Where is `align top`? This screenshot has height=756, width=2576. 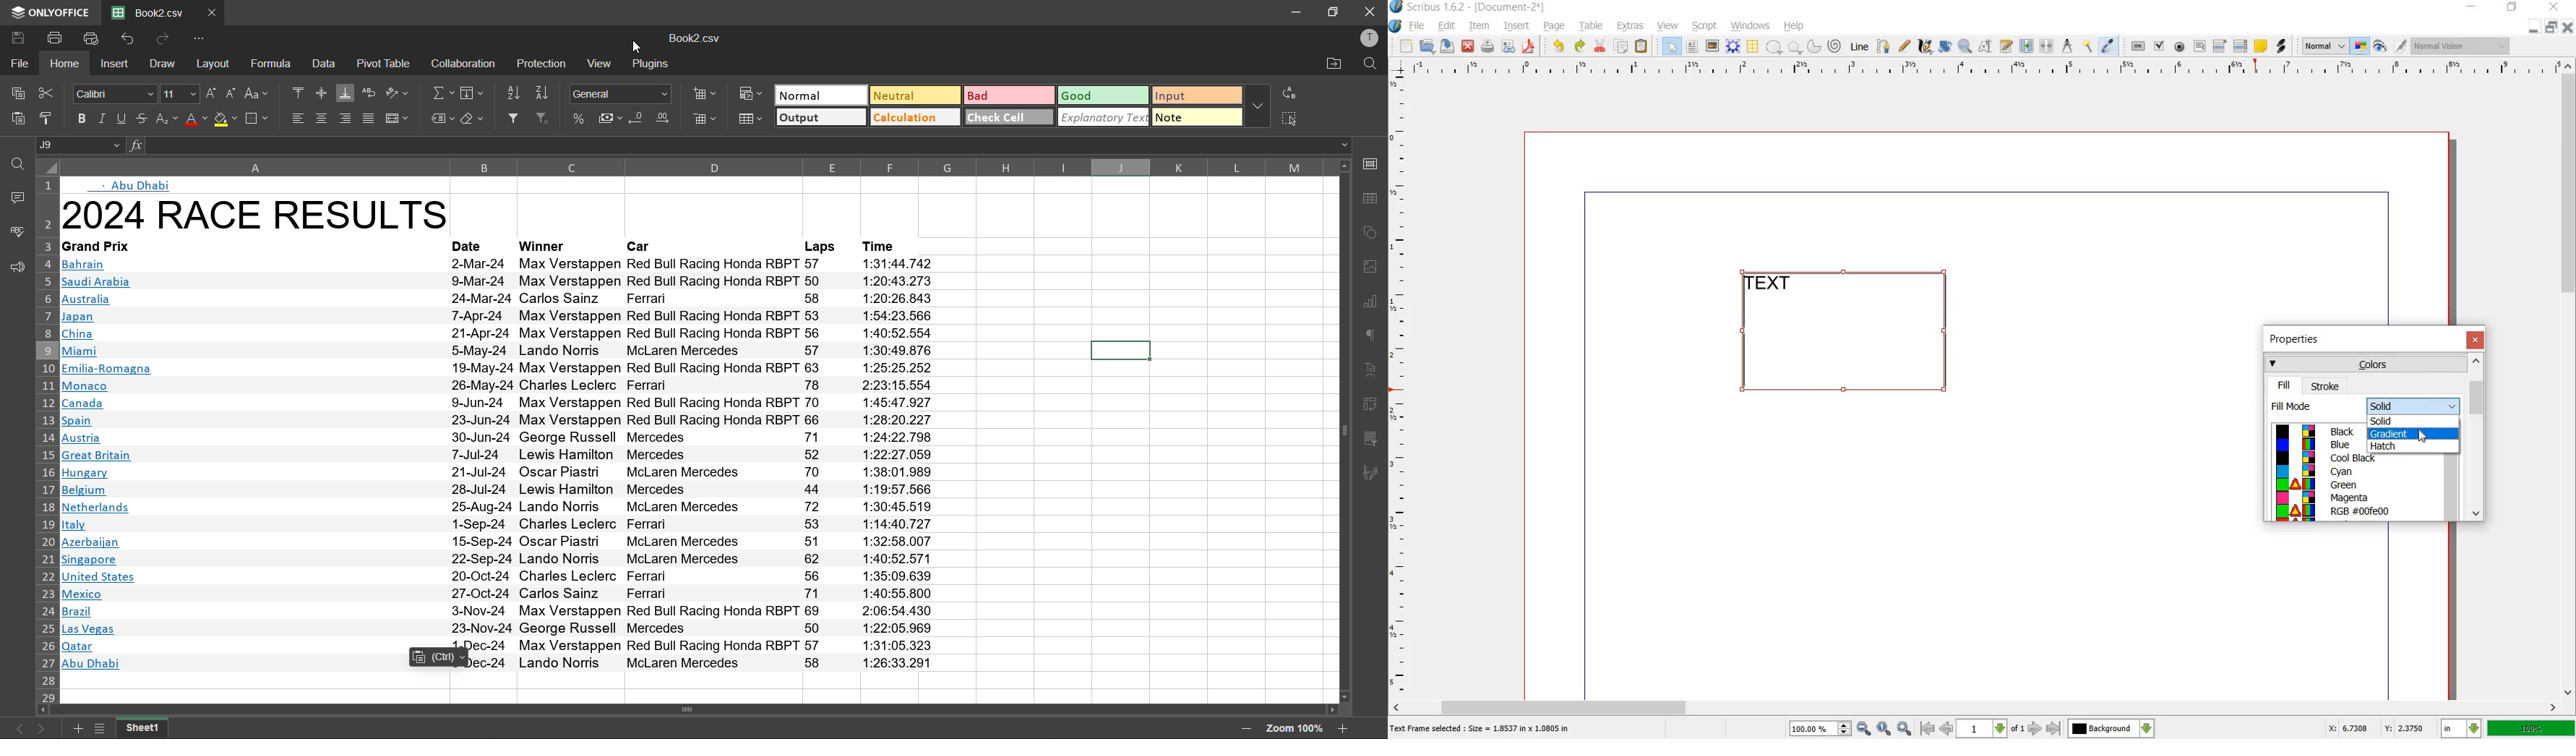 align top is located at coordinates (299, 92).